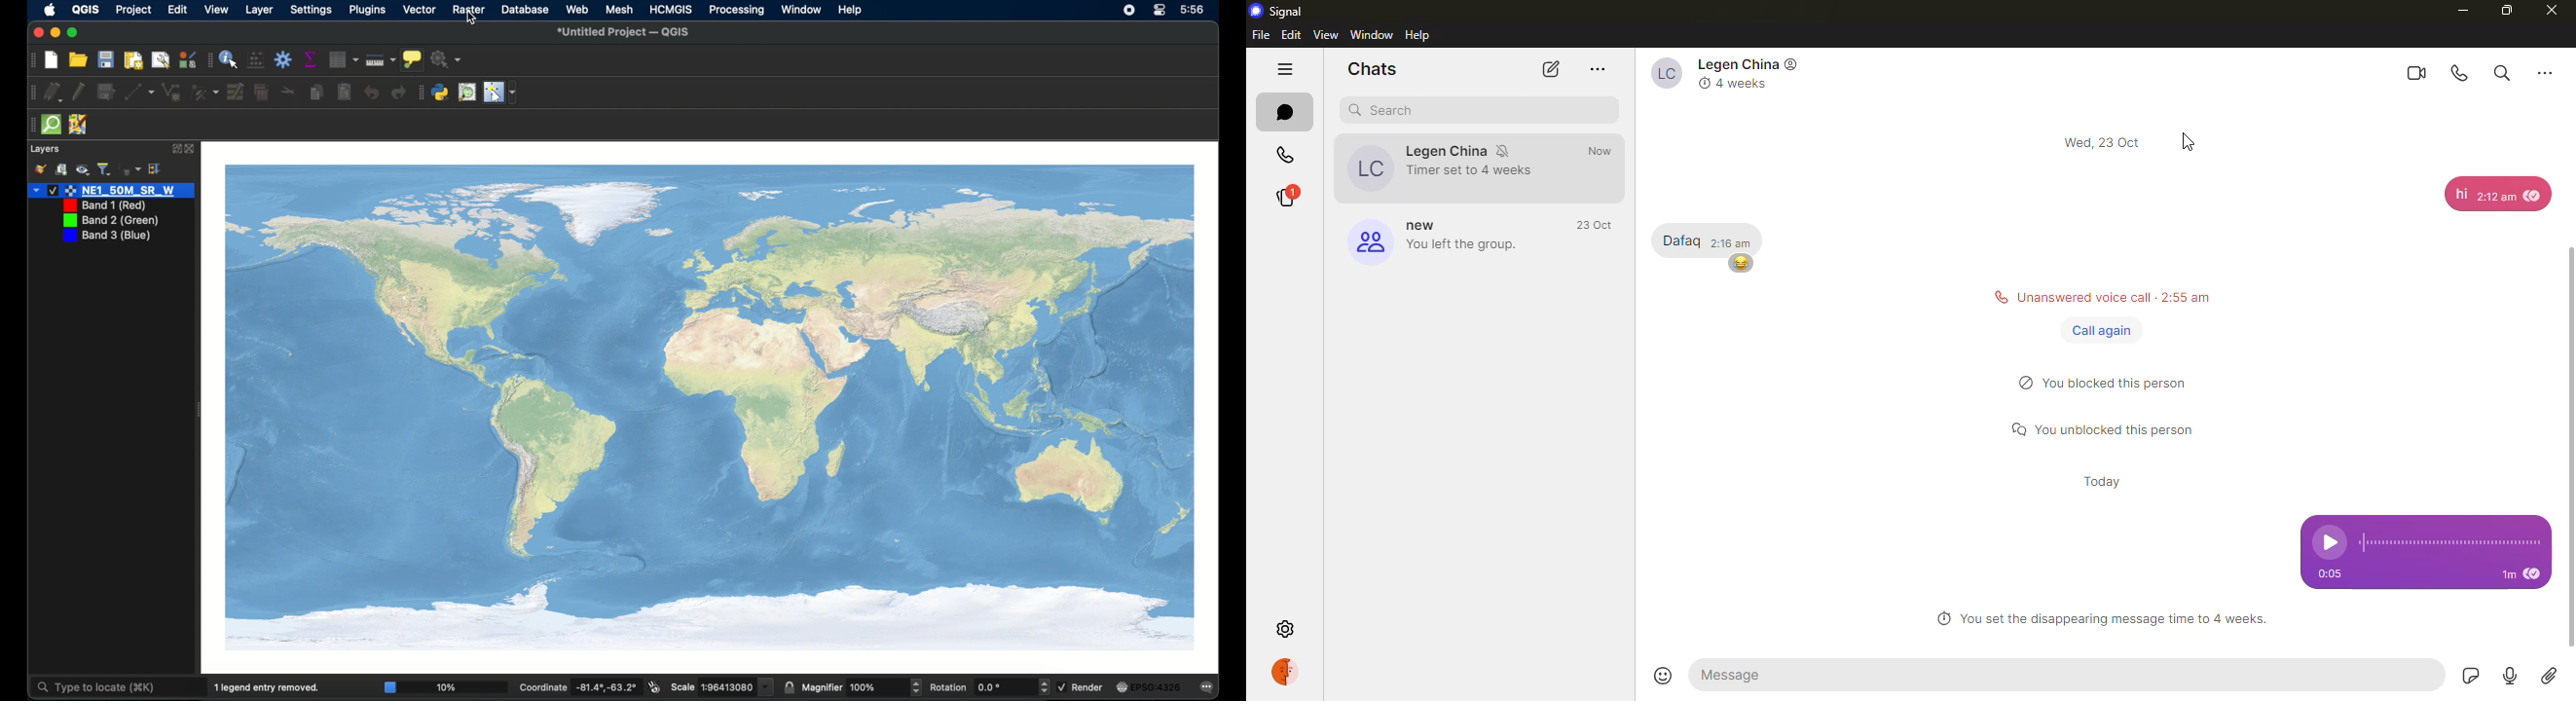 This screenshot has height=728, width=2576. What do you see at coordinates (2098, 328) in the screenshot?
I see `call again` at bounding box center [2098, 328].